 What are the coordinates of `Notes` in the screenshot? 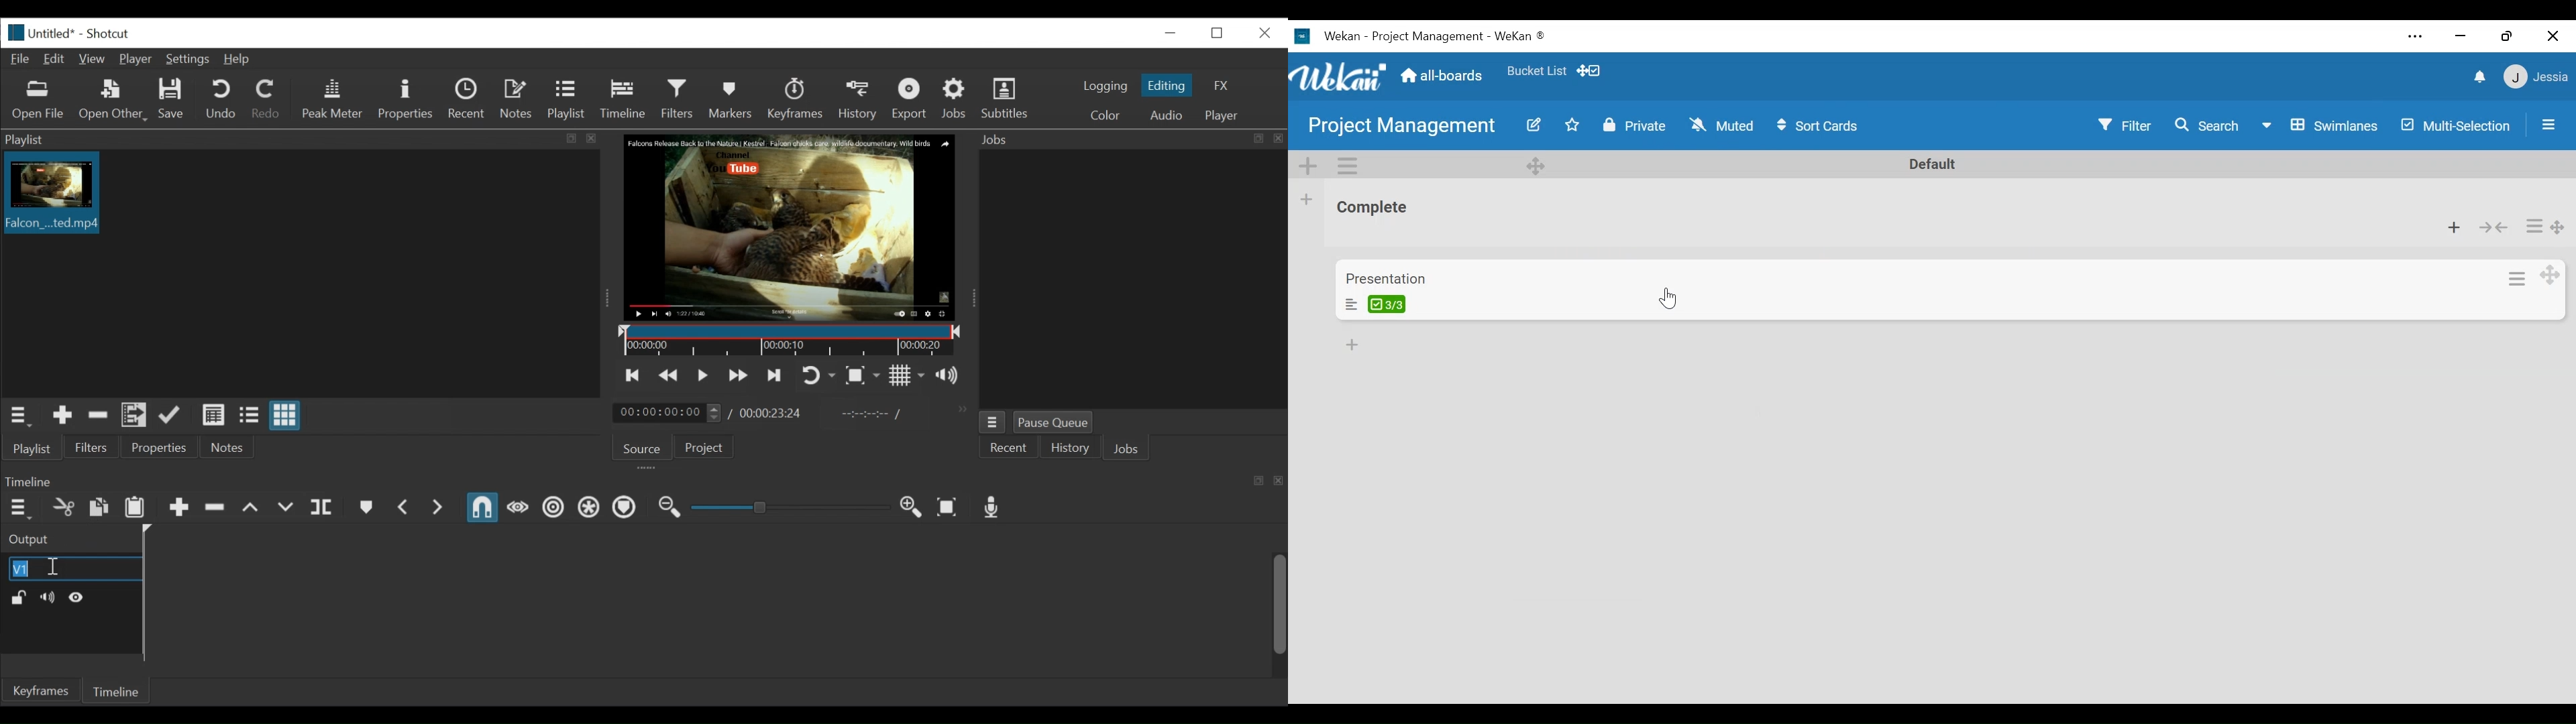 It's located at (230, 449).